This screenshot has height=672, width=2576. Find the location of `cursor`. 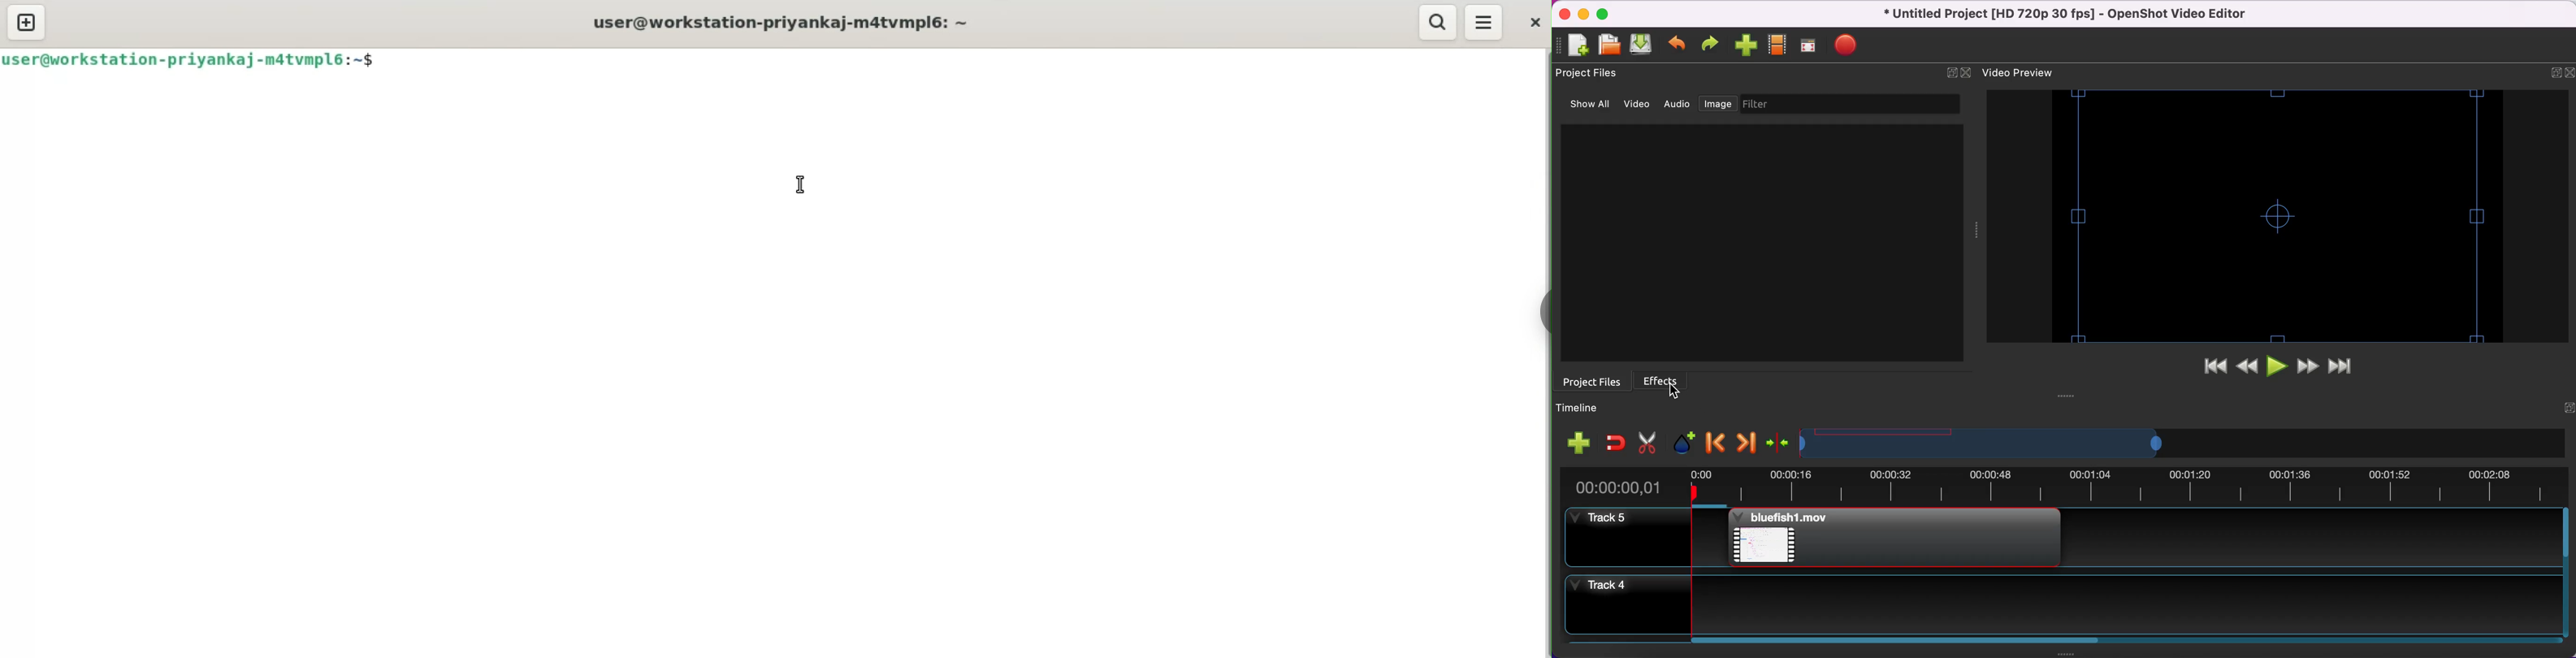

cursor is located at coordinates (803, 185).